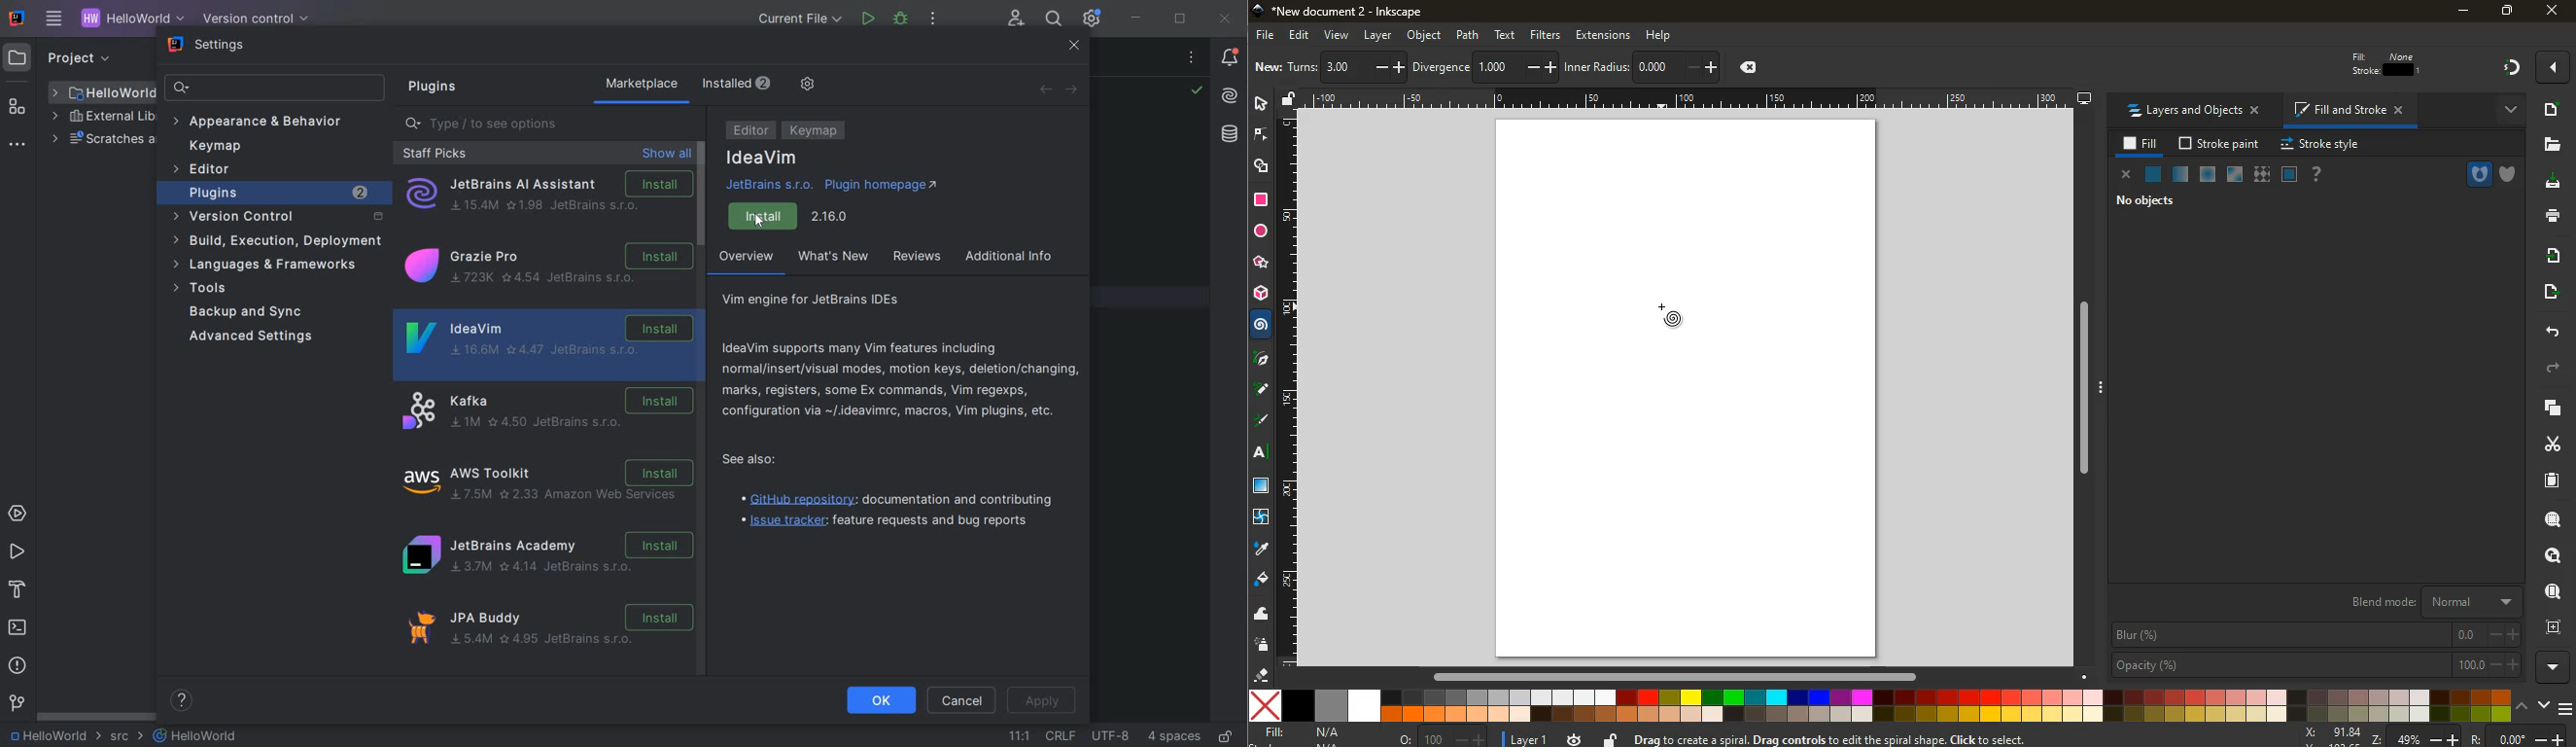  I want to click on view, so click(1338, 36).